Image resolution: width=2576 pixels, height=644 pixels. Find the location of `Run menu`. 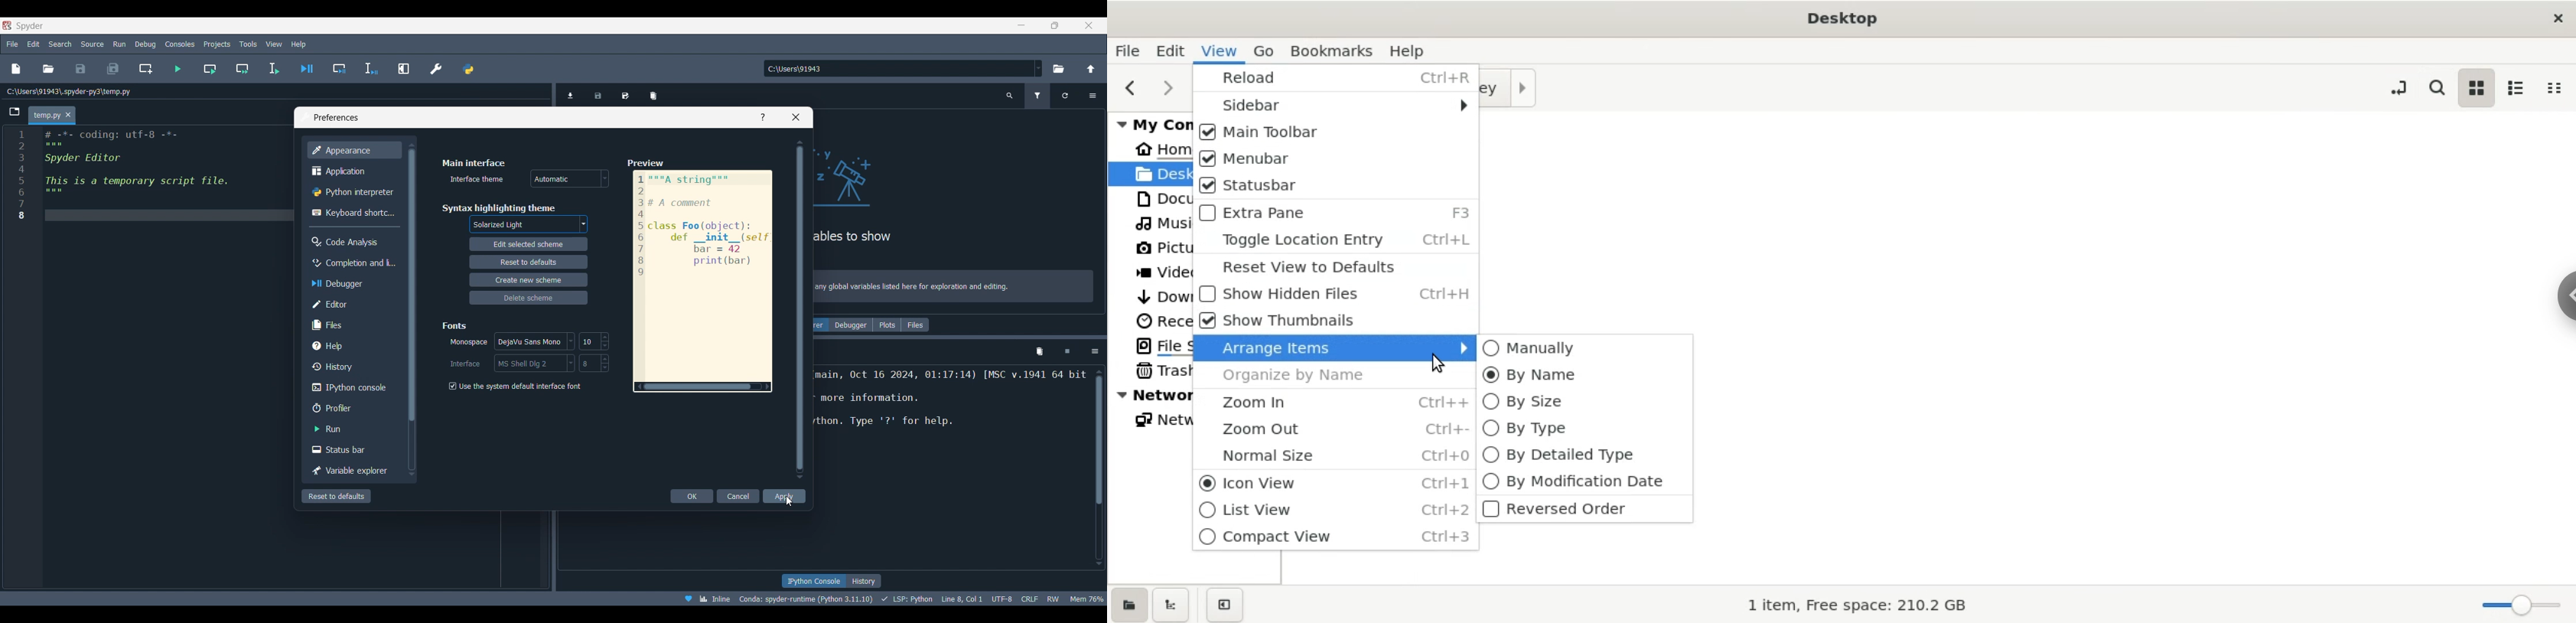

Run menu is located at coordinates (120, 44).